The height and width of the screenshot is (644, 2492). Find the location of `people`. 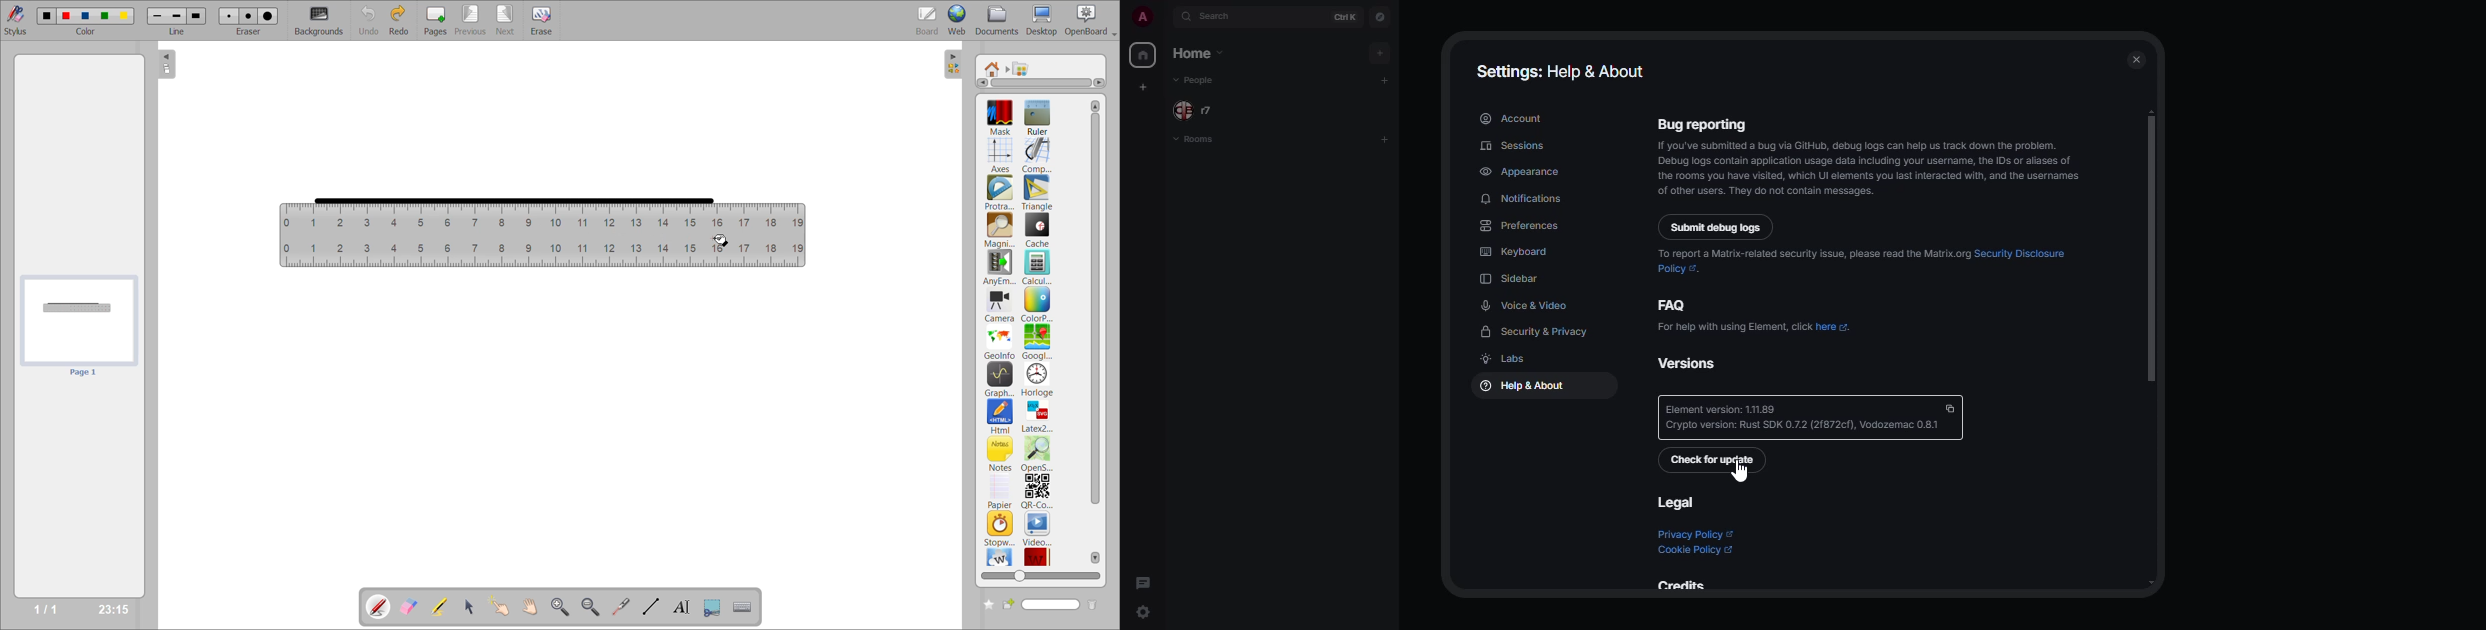

people is located at coordinates (1196, 80).